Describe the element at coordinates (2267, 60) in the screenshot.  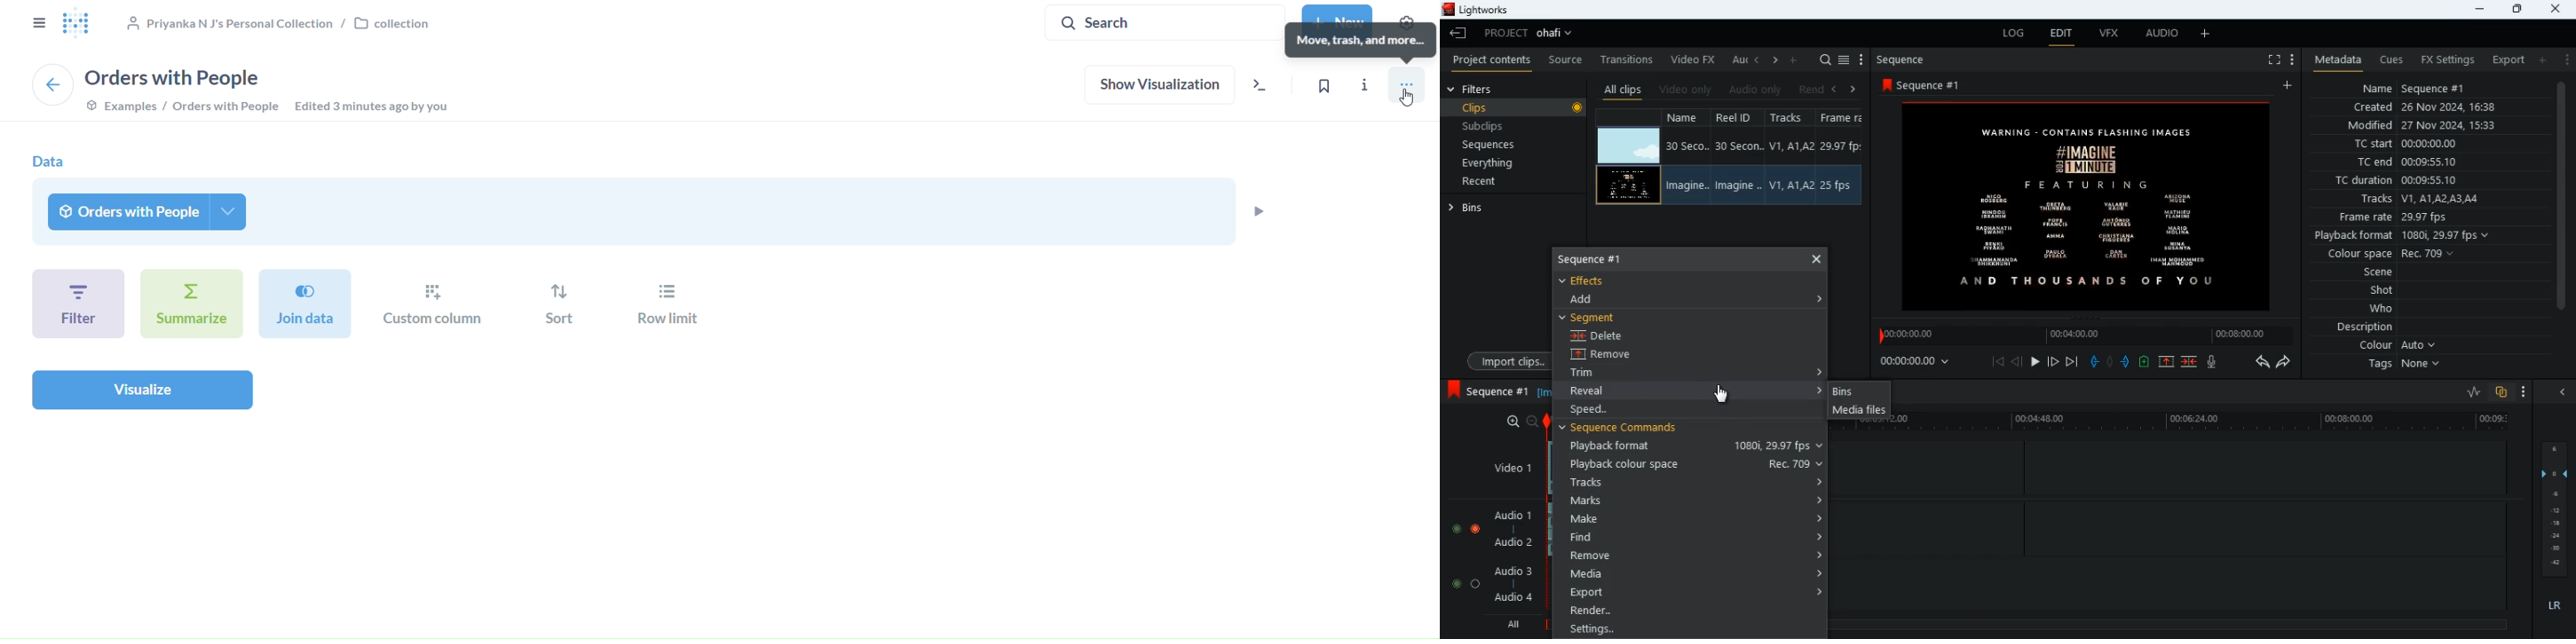
I see `full screen` at that location.